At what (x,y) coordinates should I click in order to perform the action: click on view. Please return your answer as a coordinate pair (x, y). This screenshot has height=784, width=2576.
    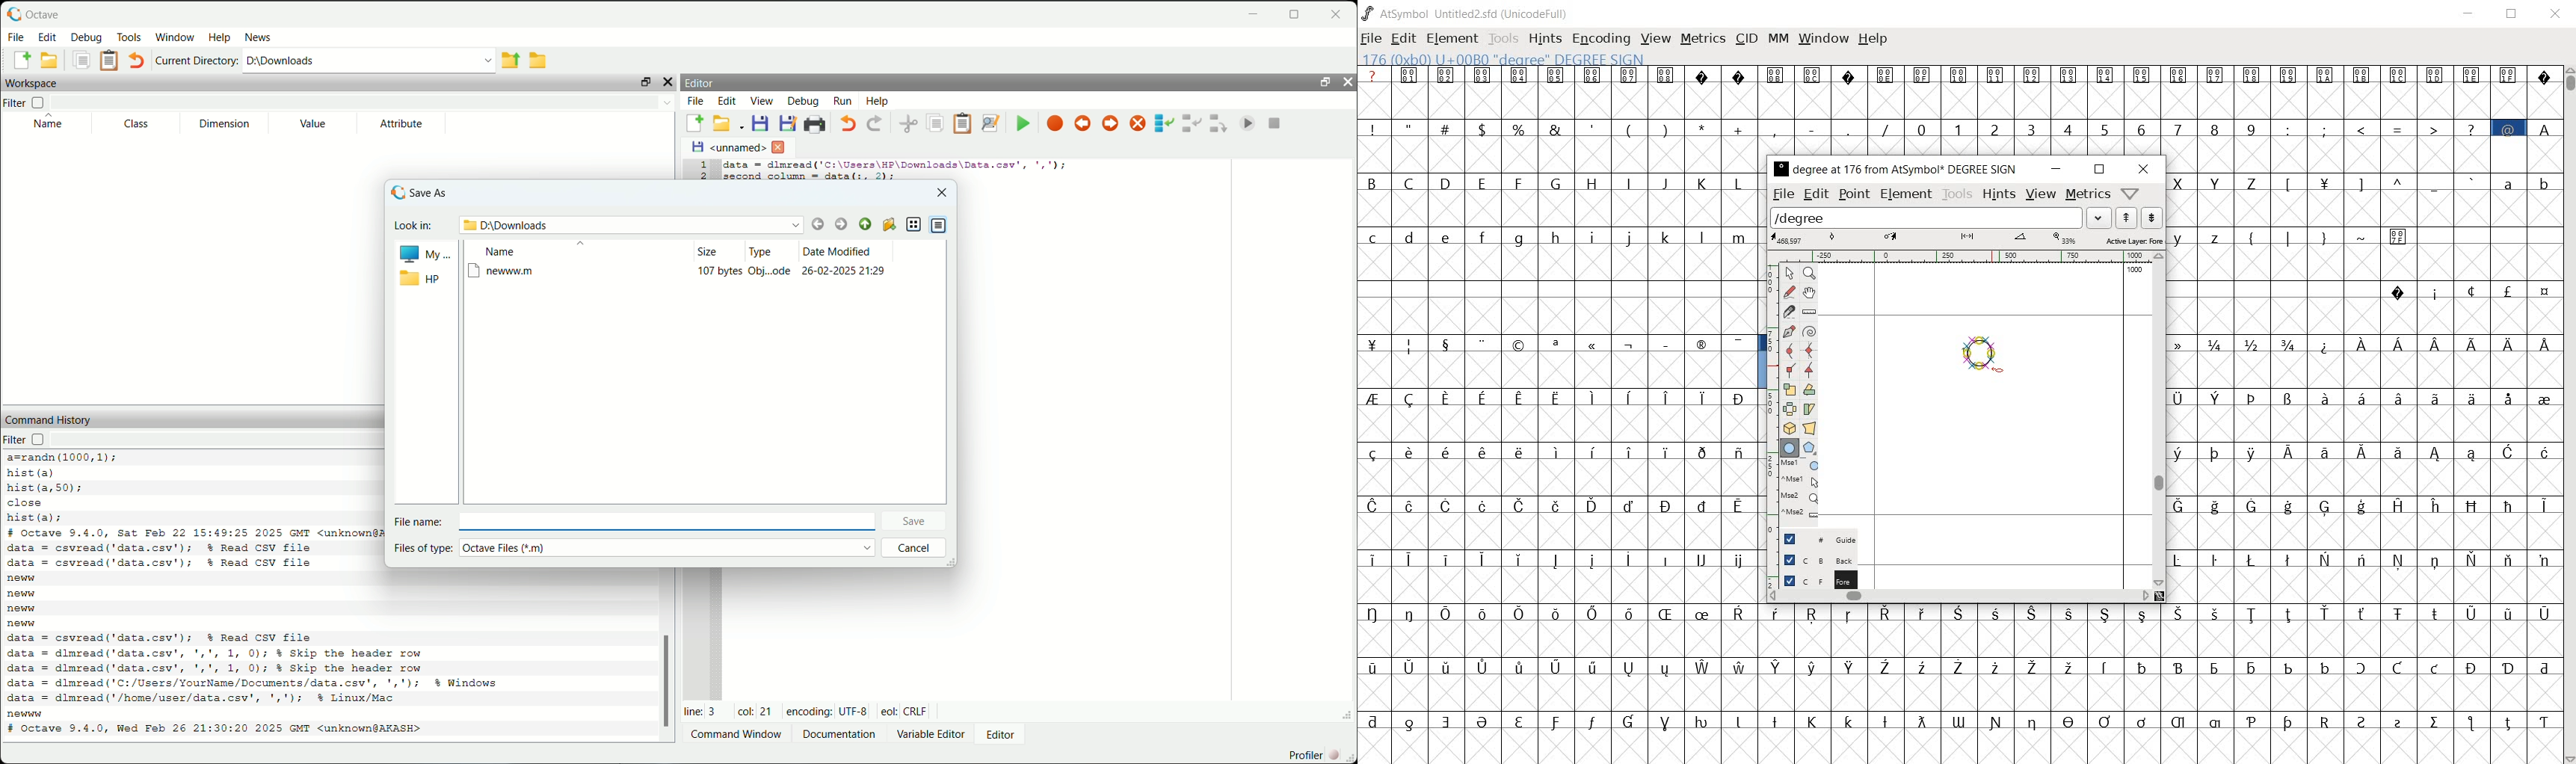
    Looking at the image, I should click on (763, 103).